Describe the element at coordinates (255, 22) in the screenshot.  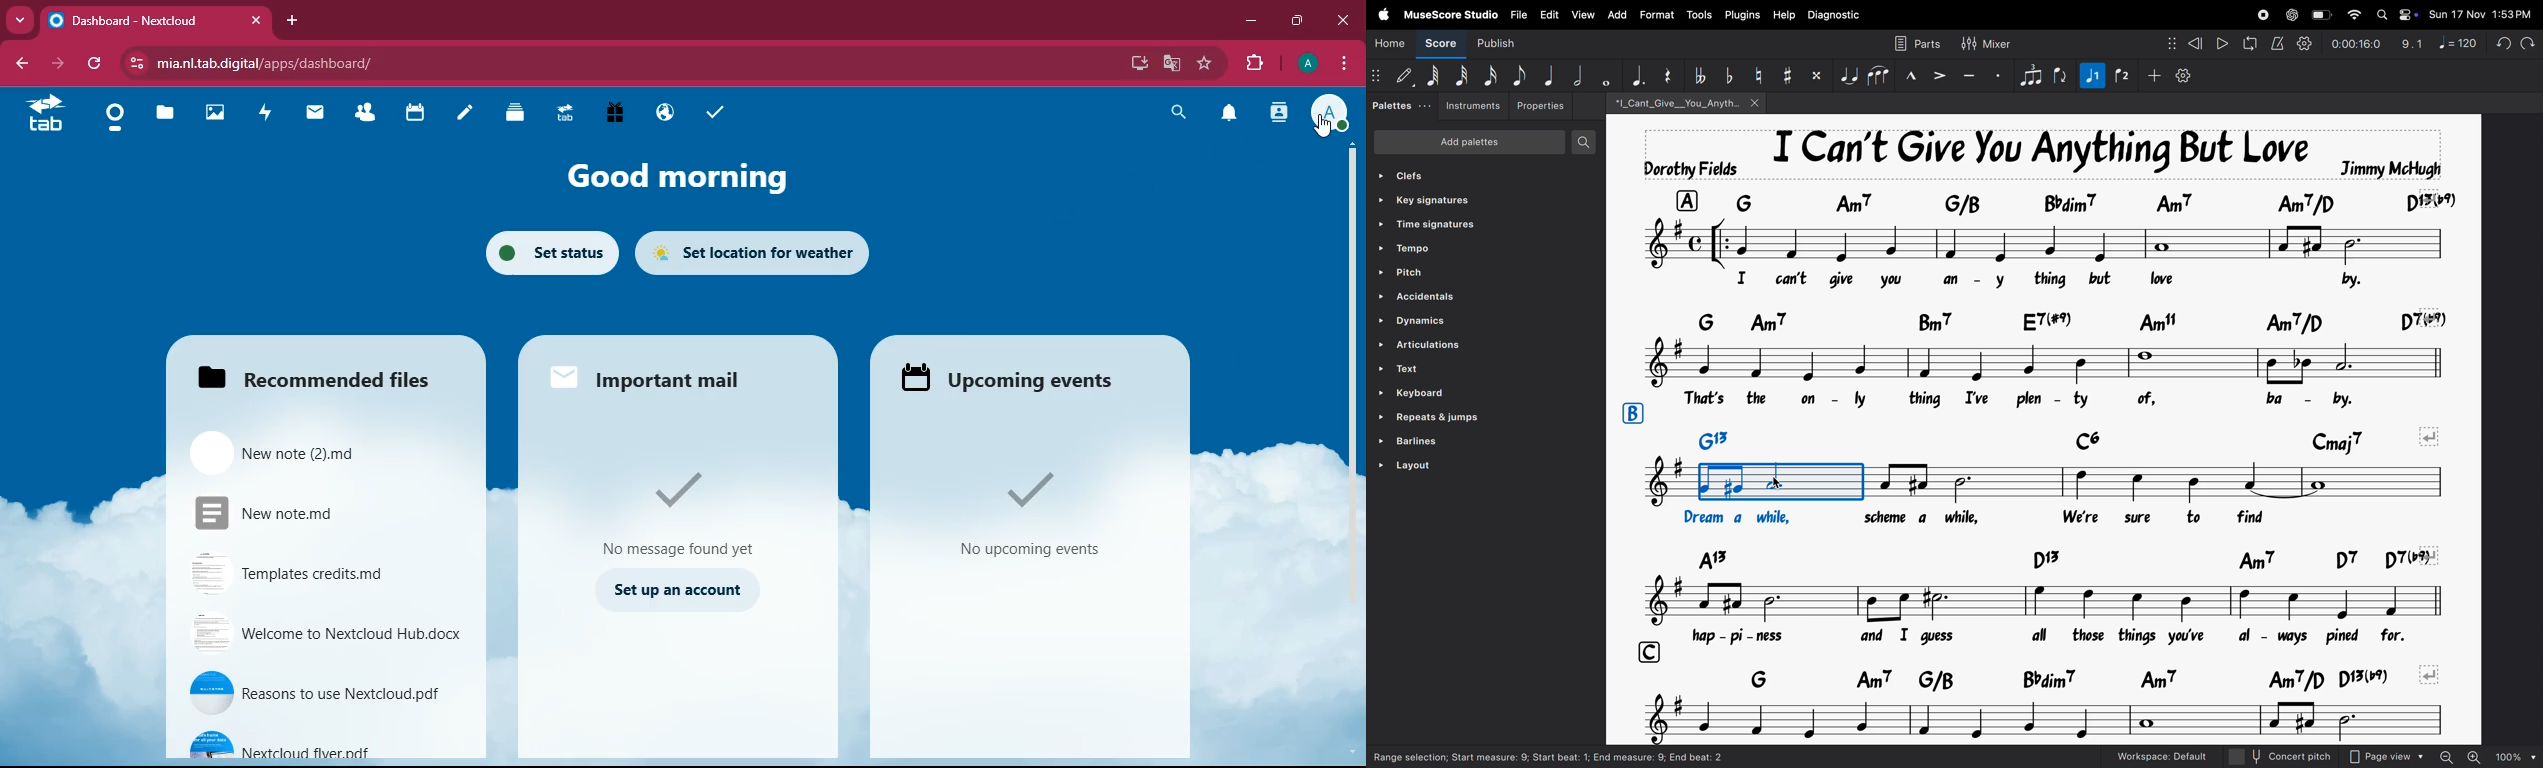
I see `close` at that location.